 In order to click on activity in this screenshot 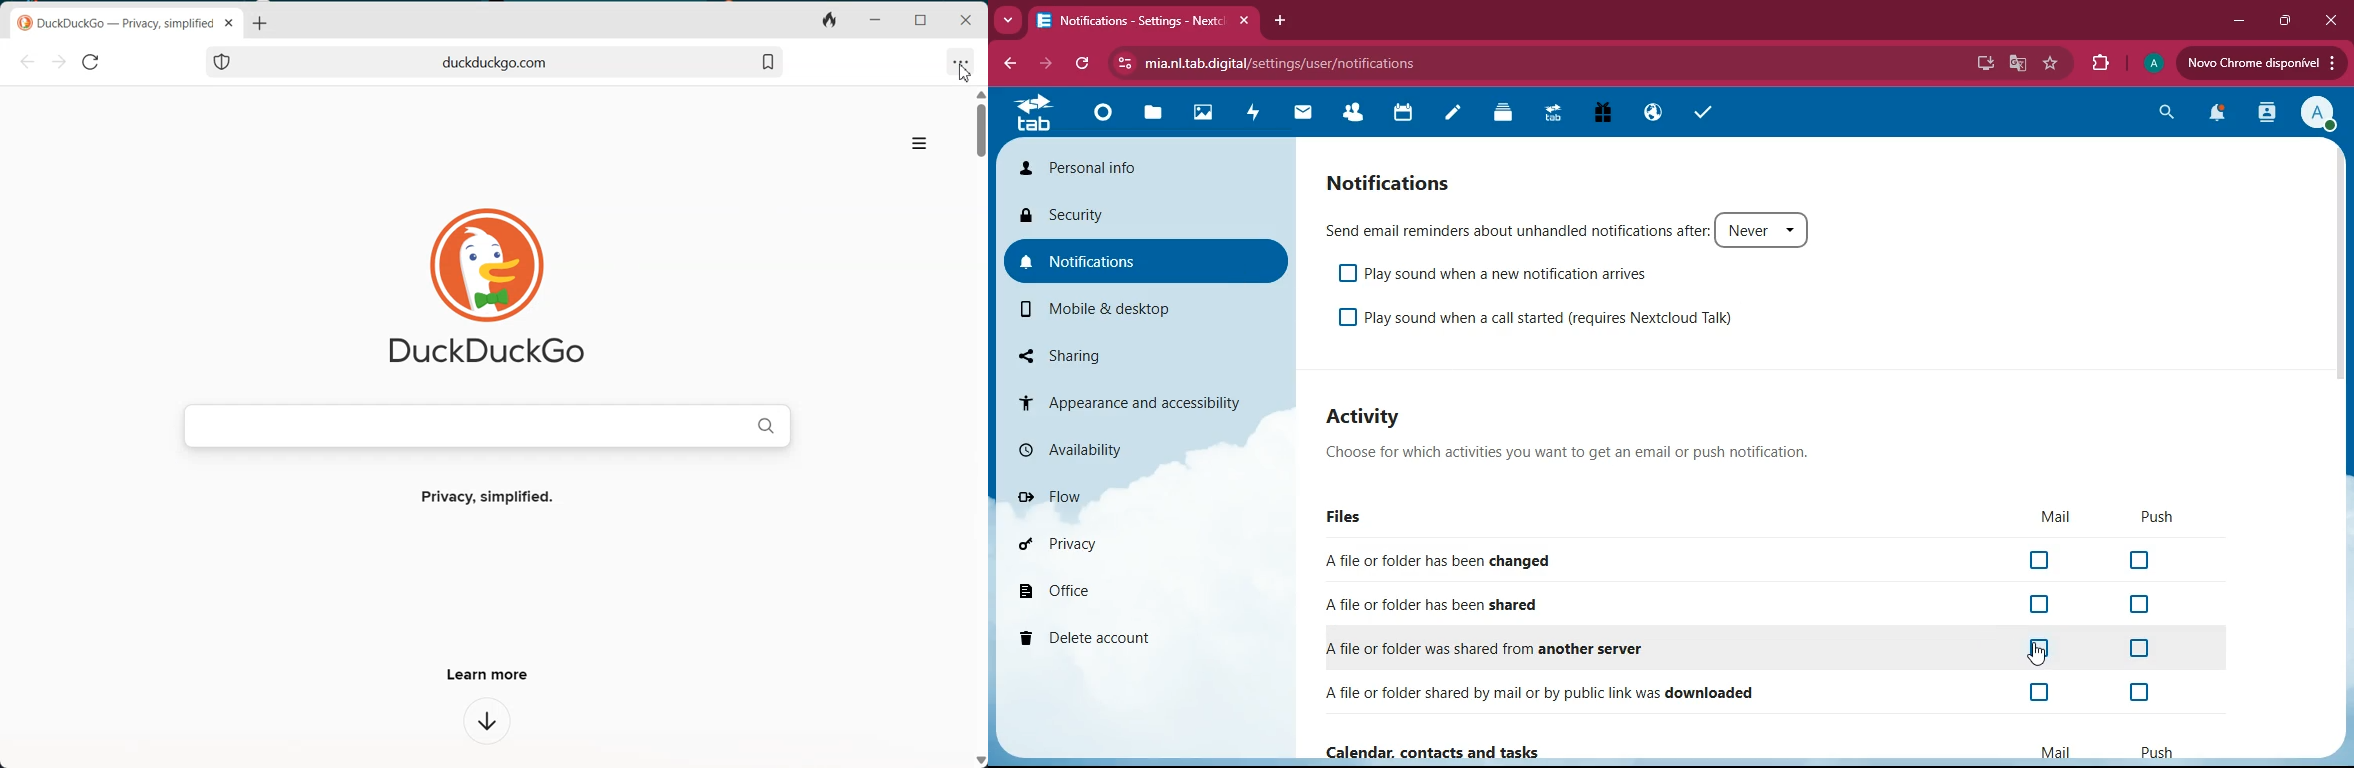, I will do `click(1249, 114)`.